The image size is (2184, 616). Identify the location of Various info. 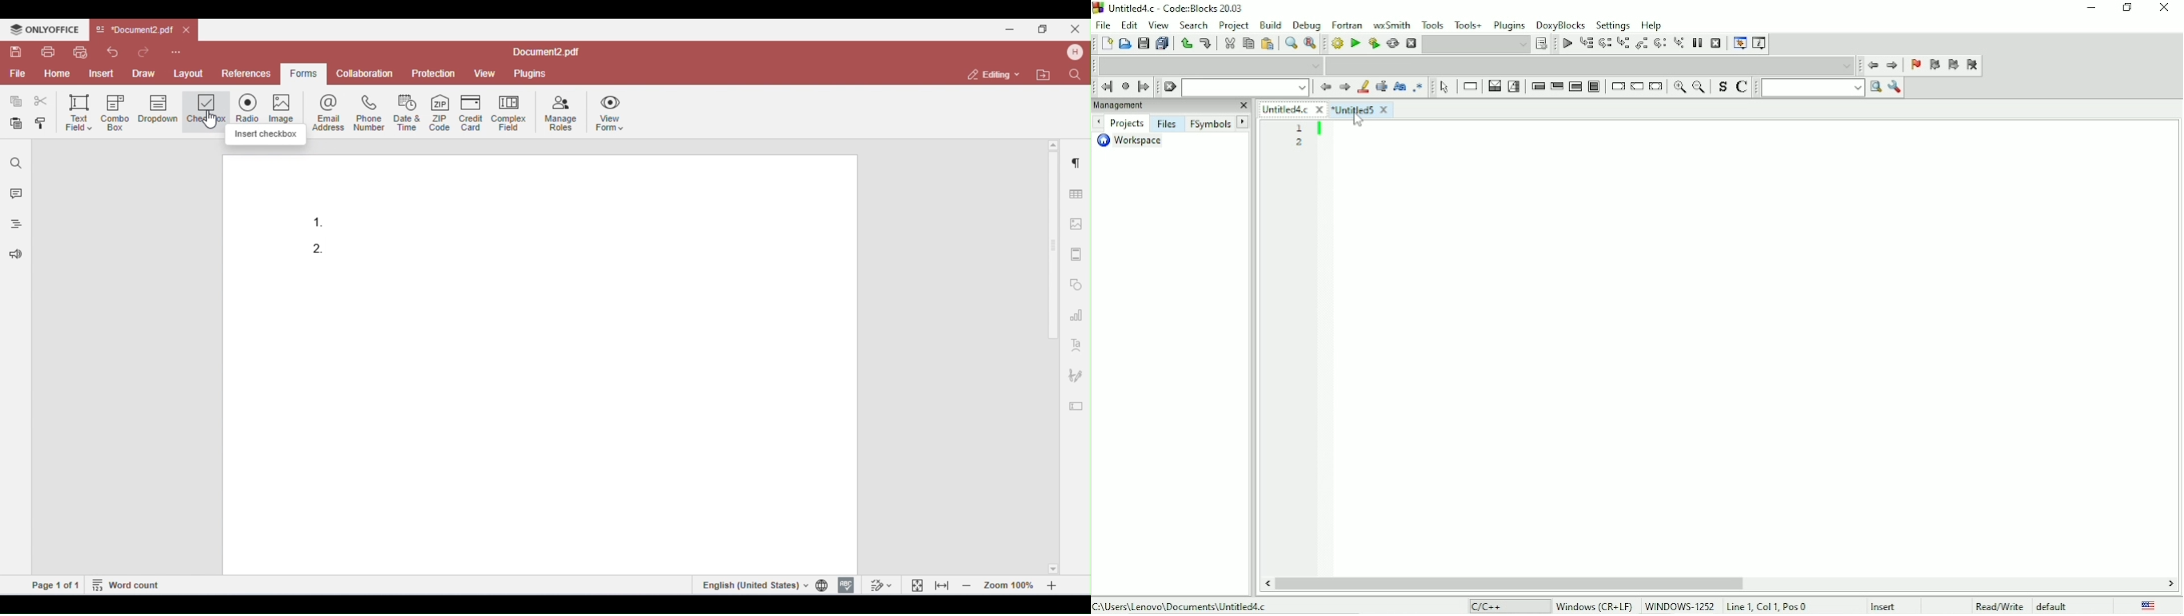
(1759, 43).